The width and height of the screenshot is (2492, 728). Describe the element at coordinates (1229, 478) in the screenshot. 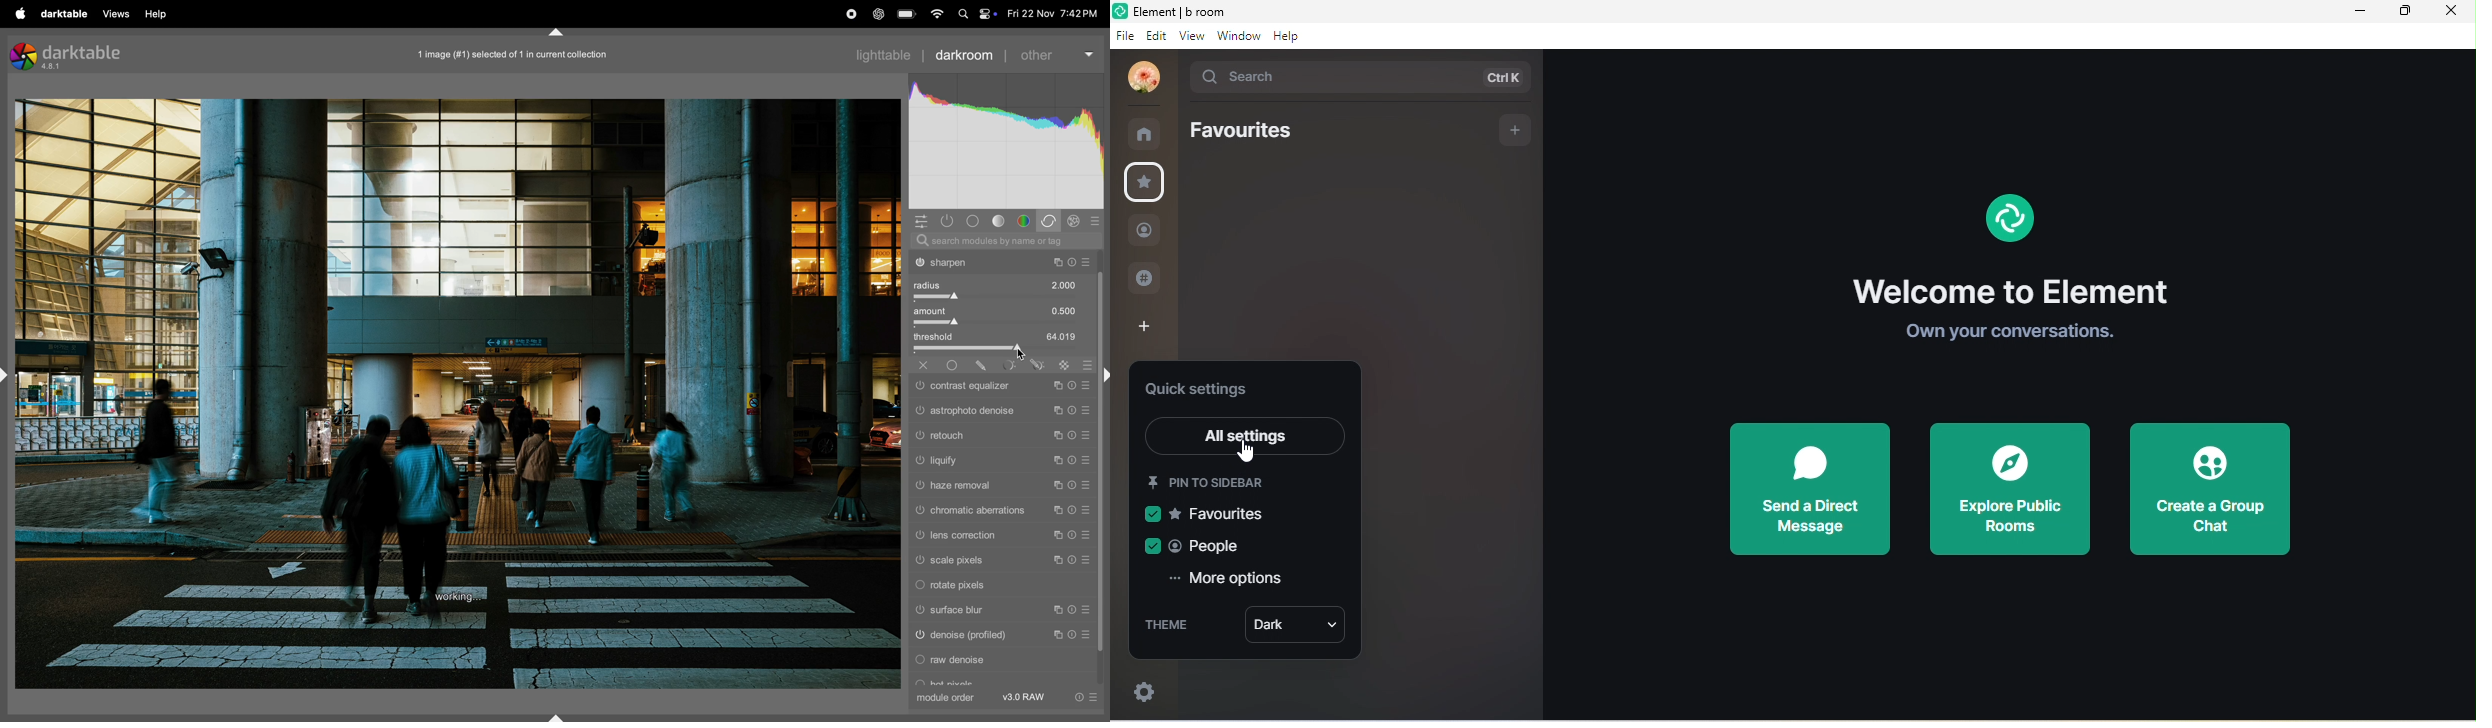

I see `pin to sidebar` at that location.